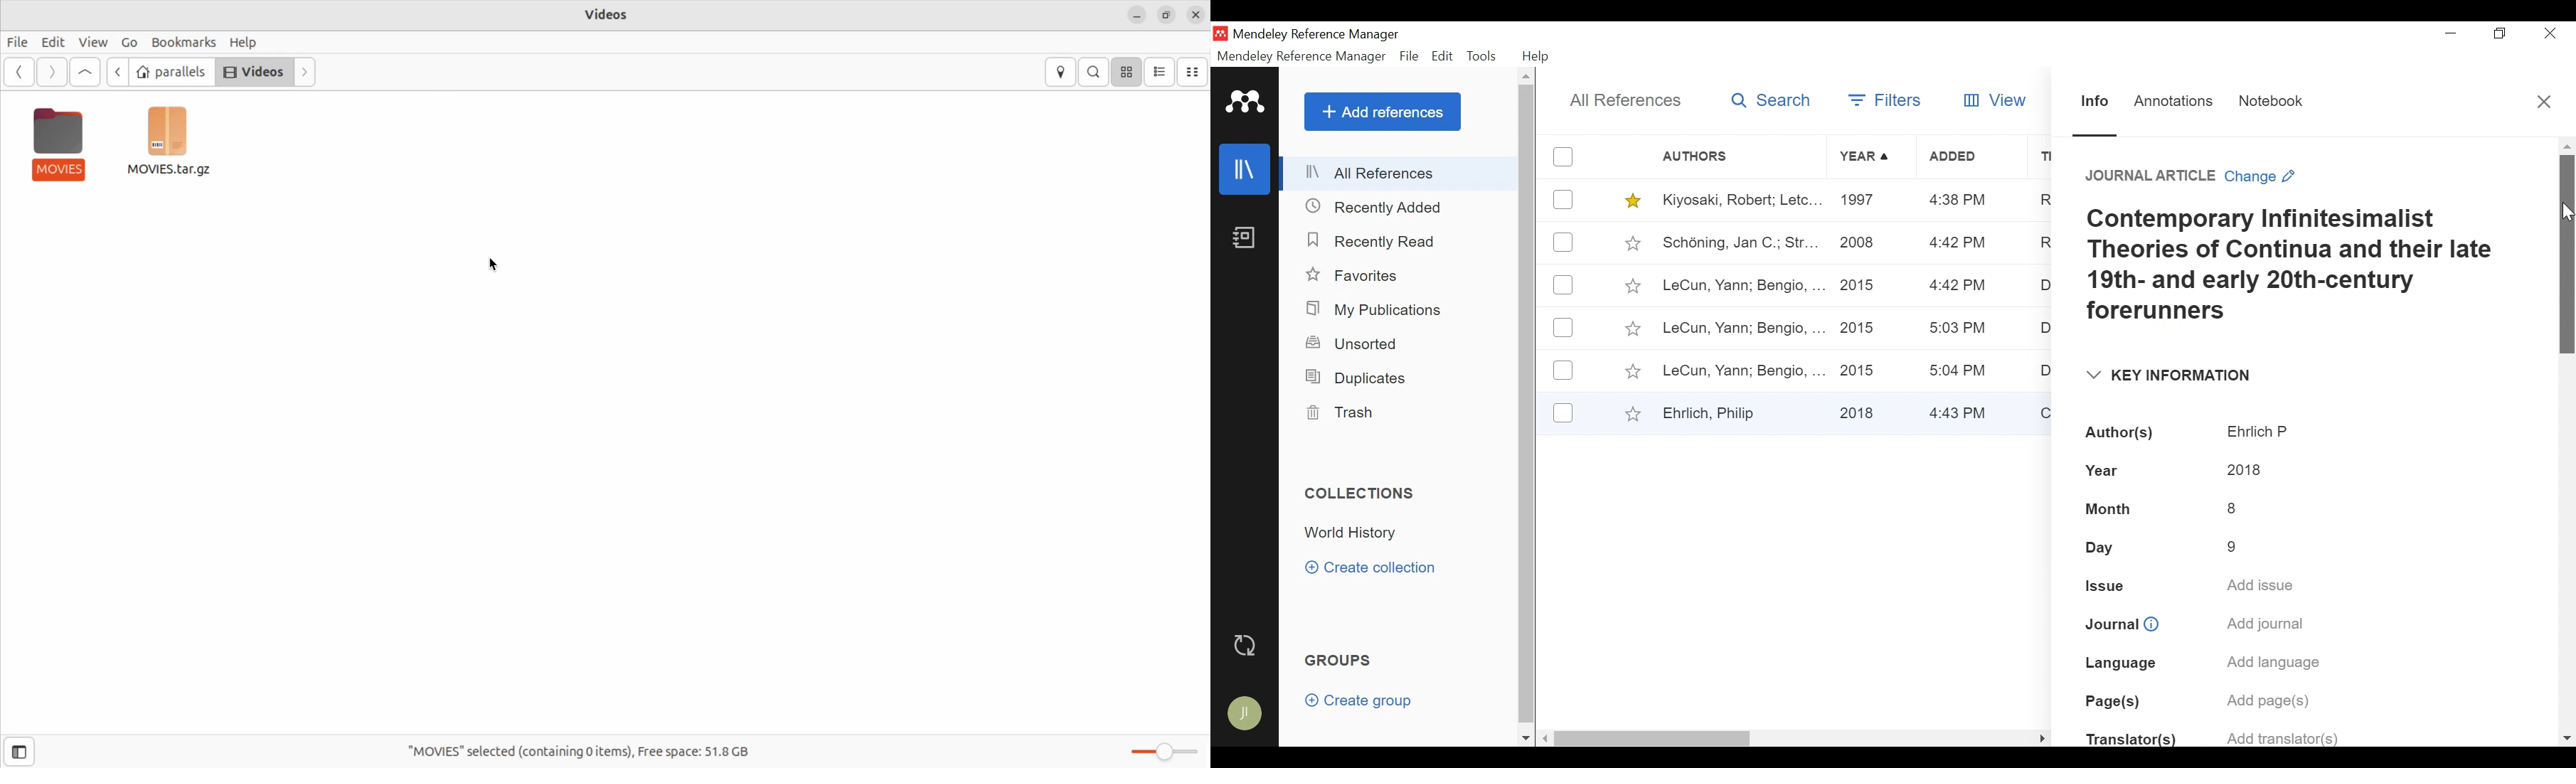  Describe the element at coordinates (1888, 102) in the screenshot. I see `Filter` at that location.